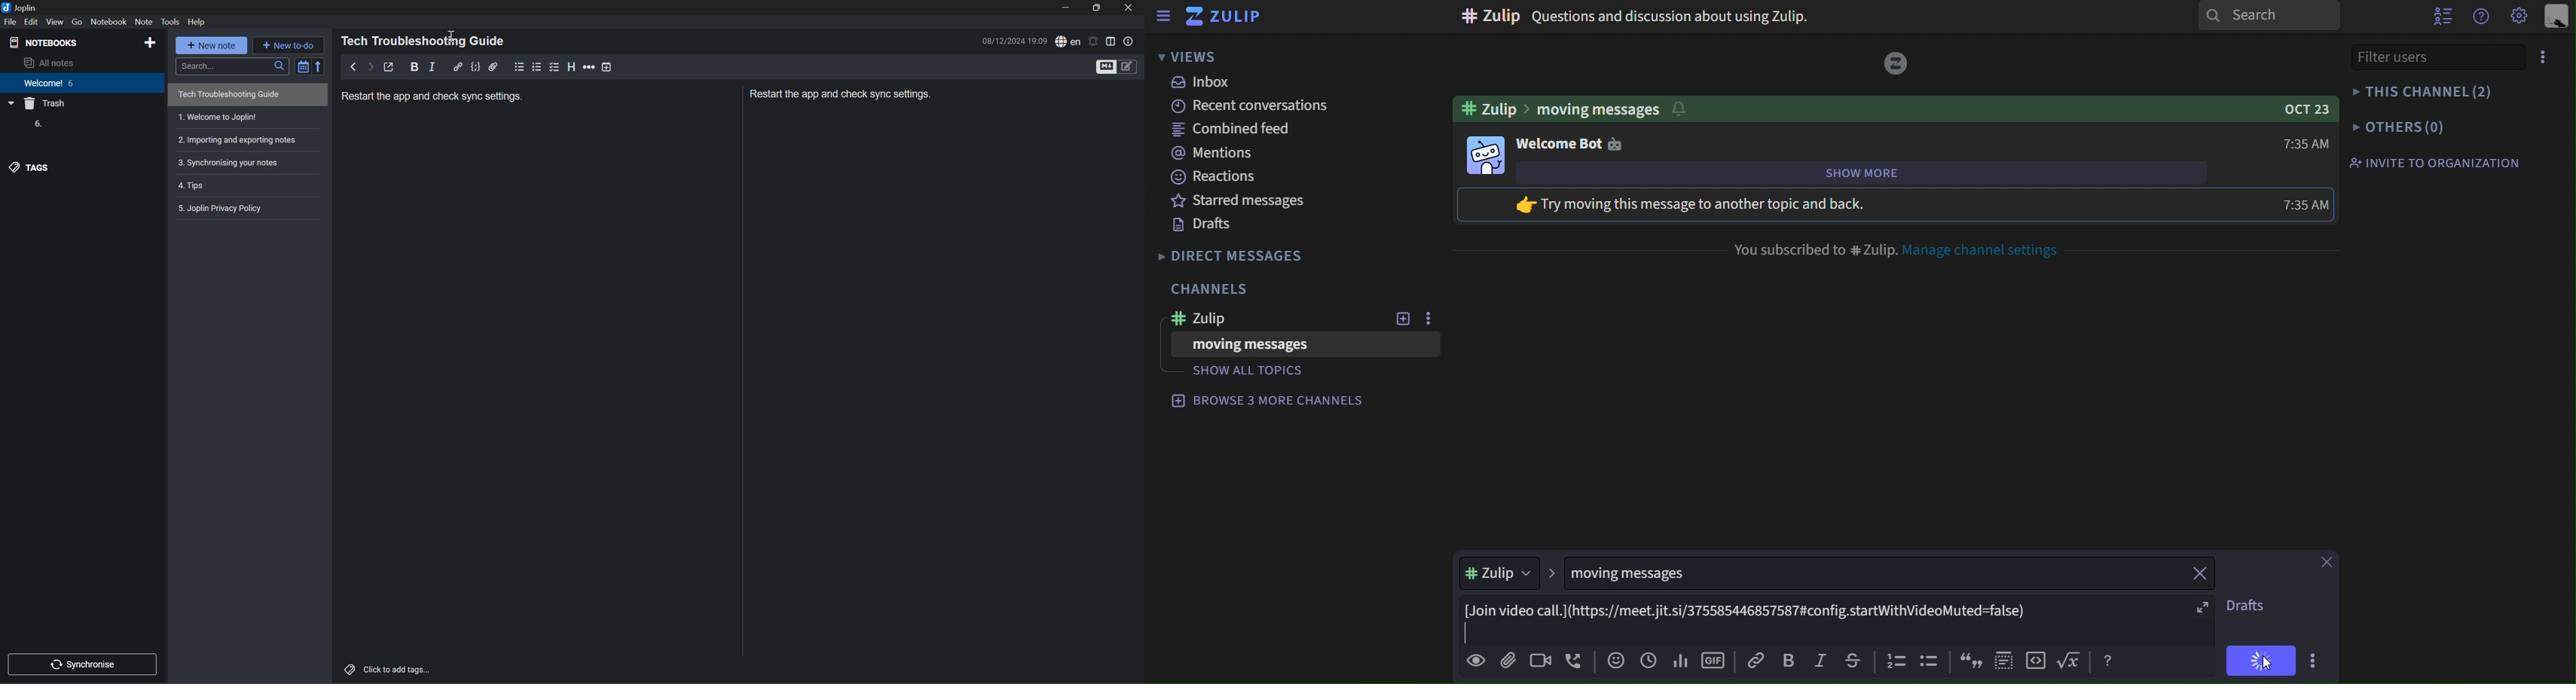  Describe the element at coordinates (1098, 8) in the screenshot. I see `Restore Down` at that location.